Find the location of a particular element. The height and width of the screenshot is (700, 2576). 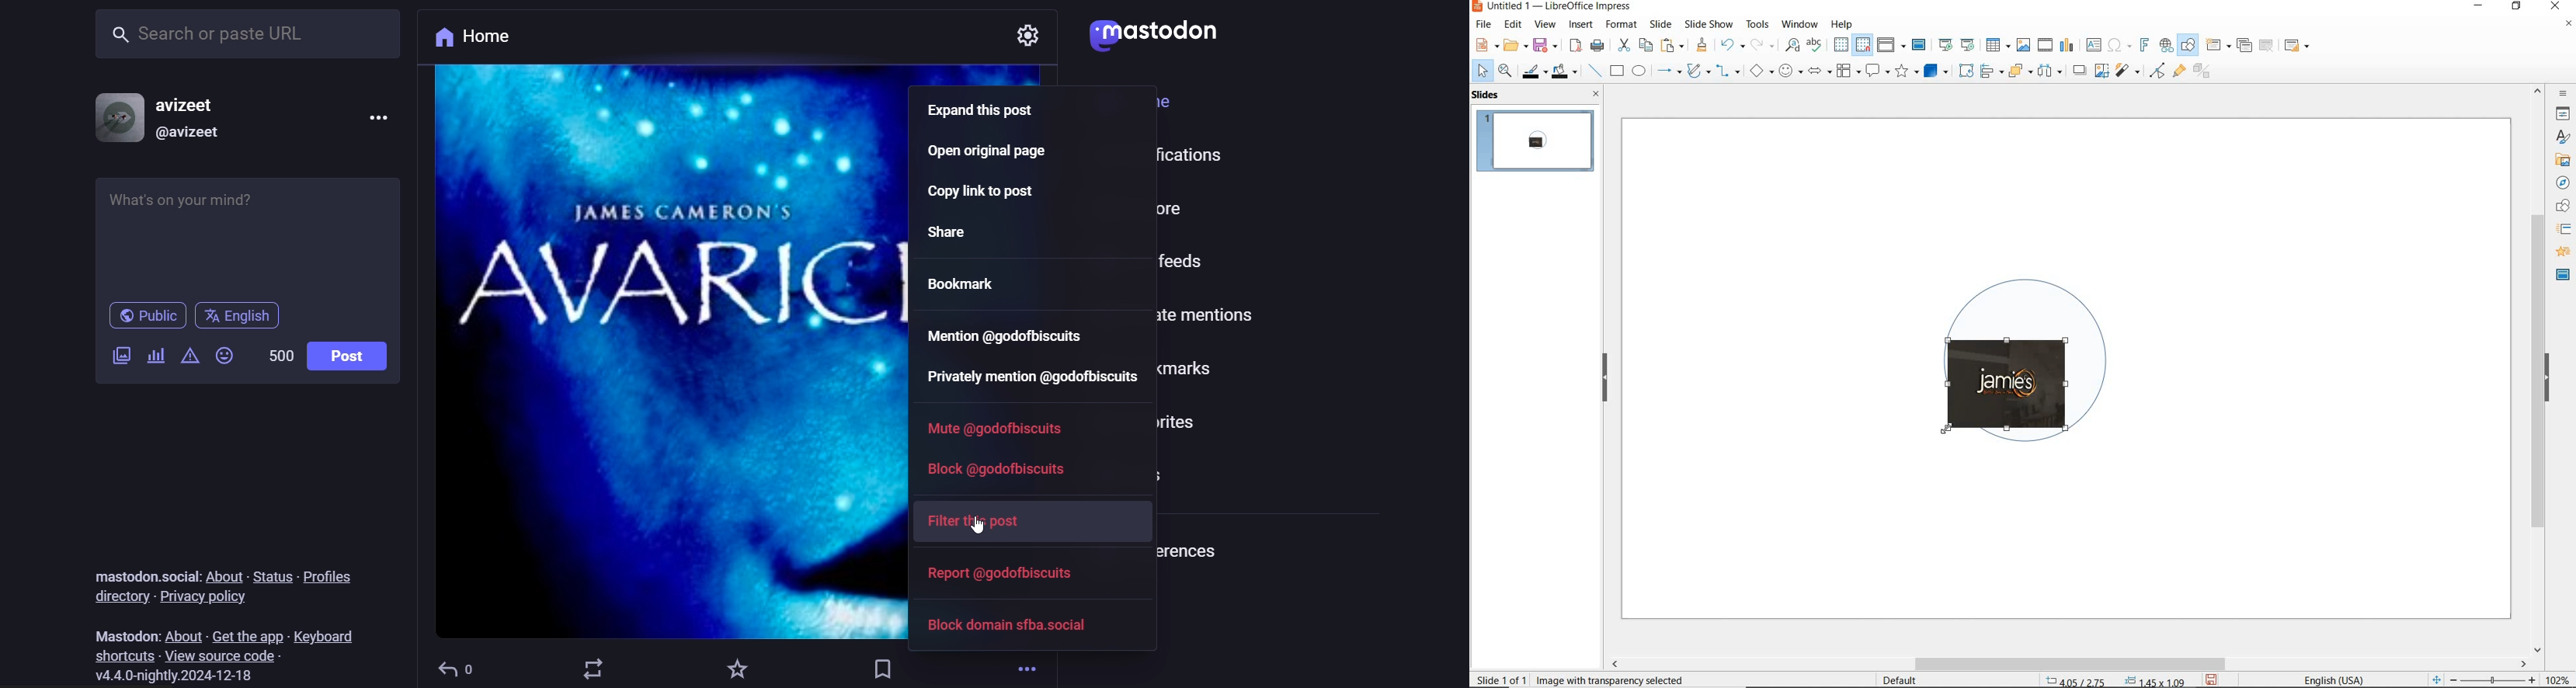

redo is located at coordinates (1762, 45).